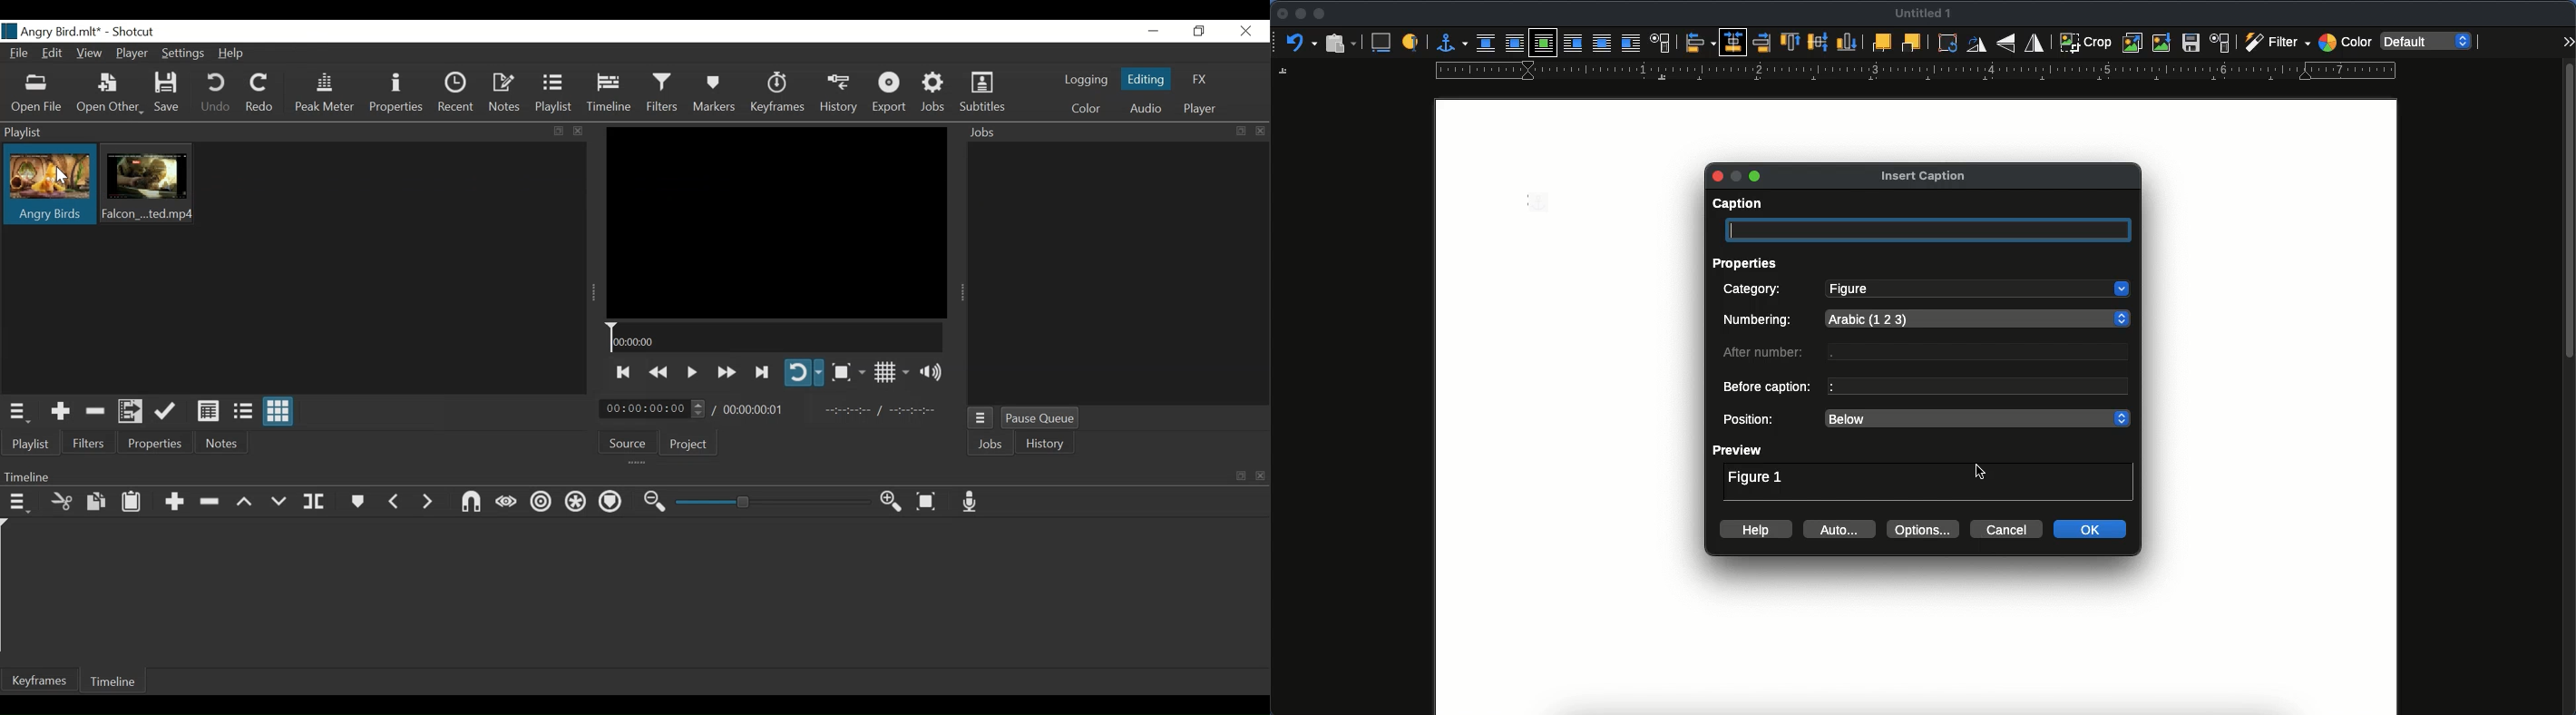 This screenshot has height=728, width=2576. What do you see at coordinates (152, 185) in the screenshot?
I see `Clip` at bounding box center [152, 185].